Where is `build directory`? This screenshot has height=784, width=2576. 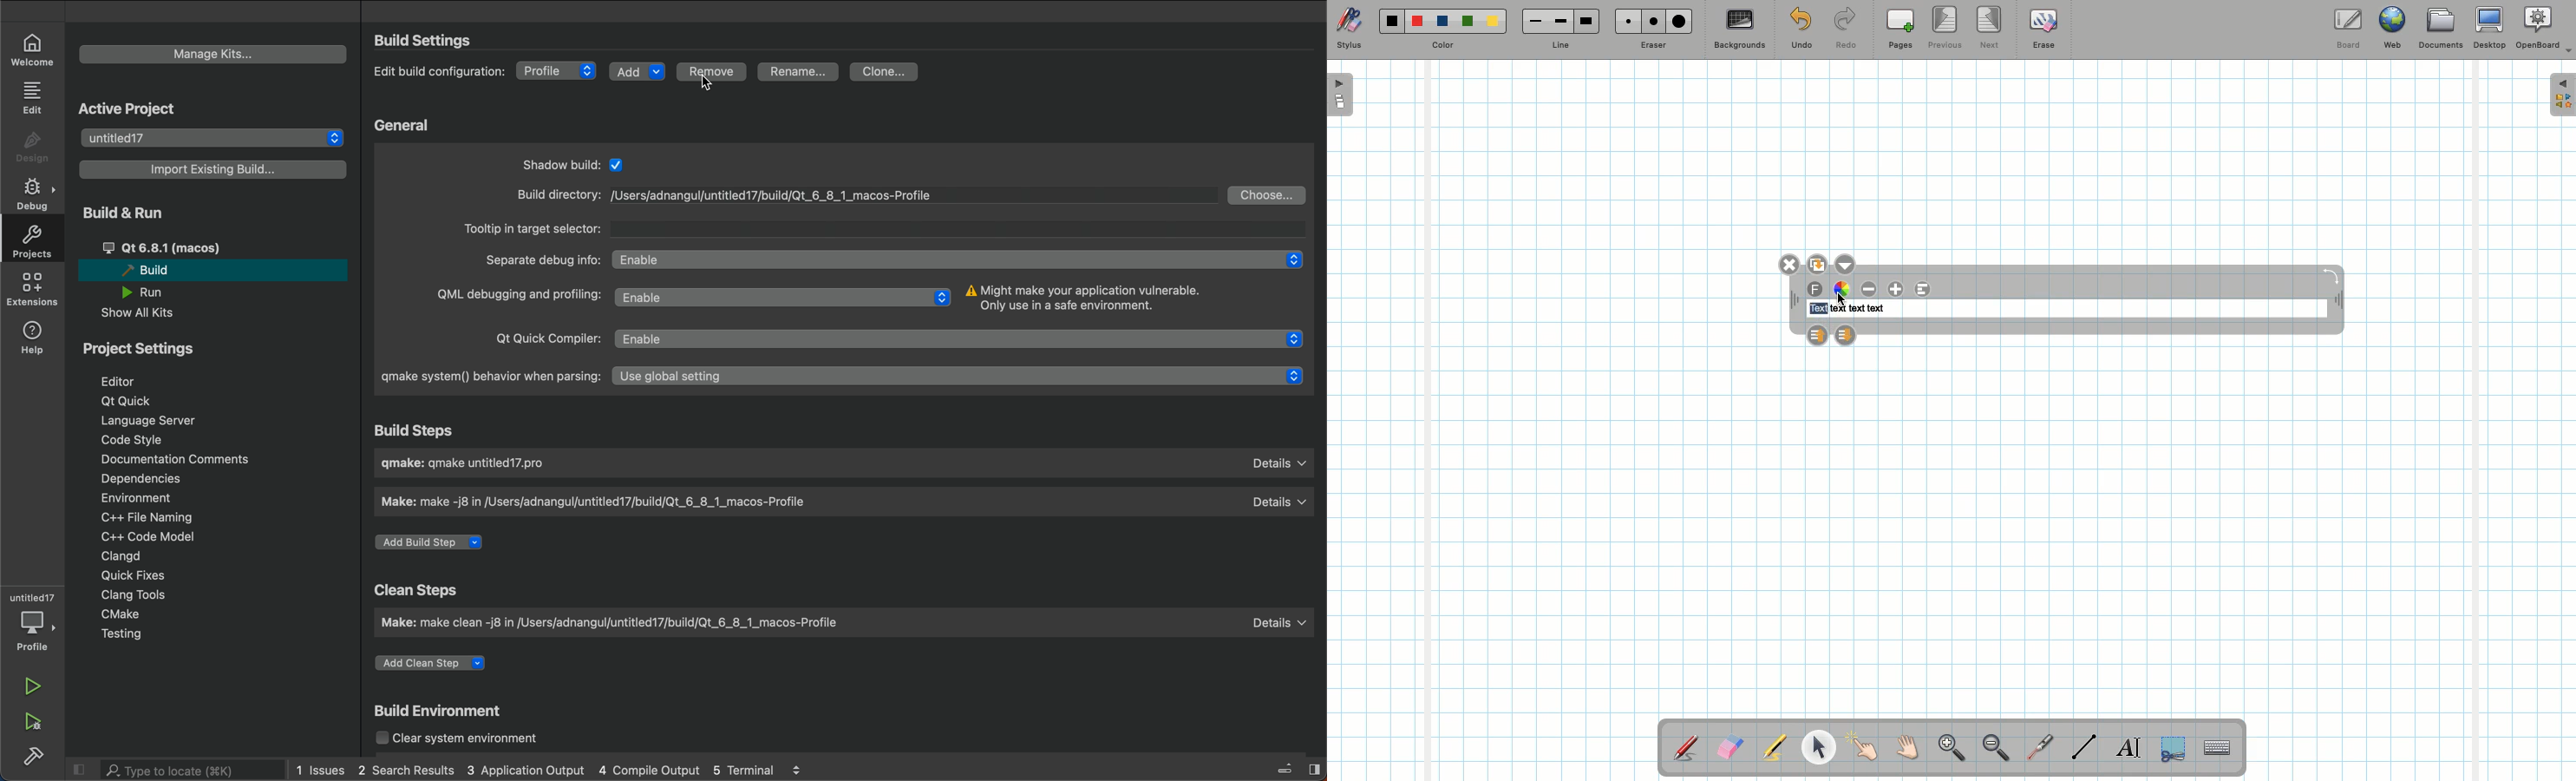 build directory is located at coordinates (549, 196).